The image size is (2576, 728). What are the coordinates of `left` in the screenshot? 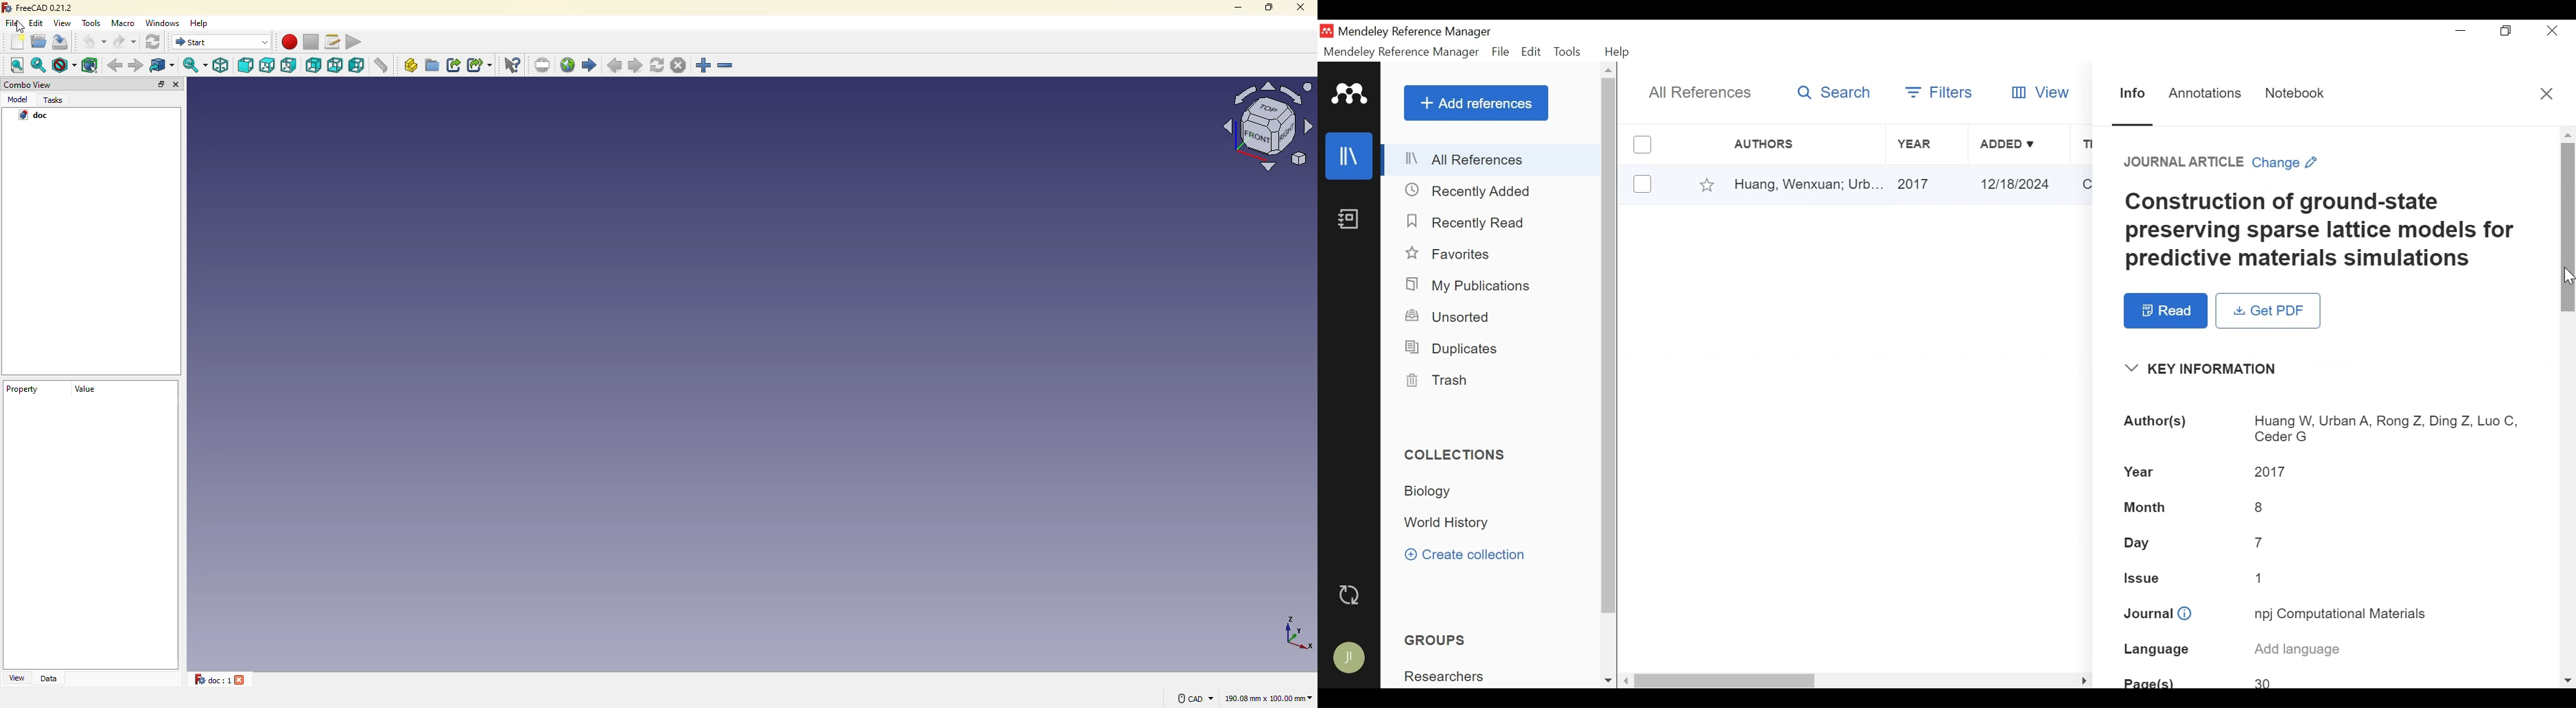 It's located at (359, 67).